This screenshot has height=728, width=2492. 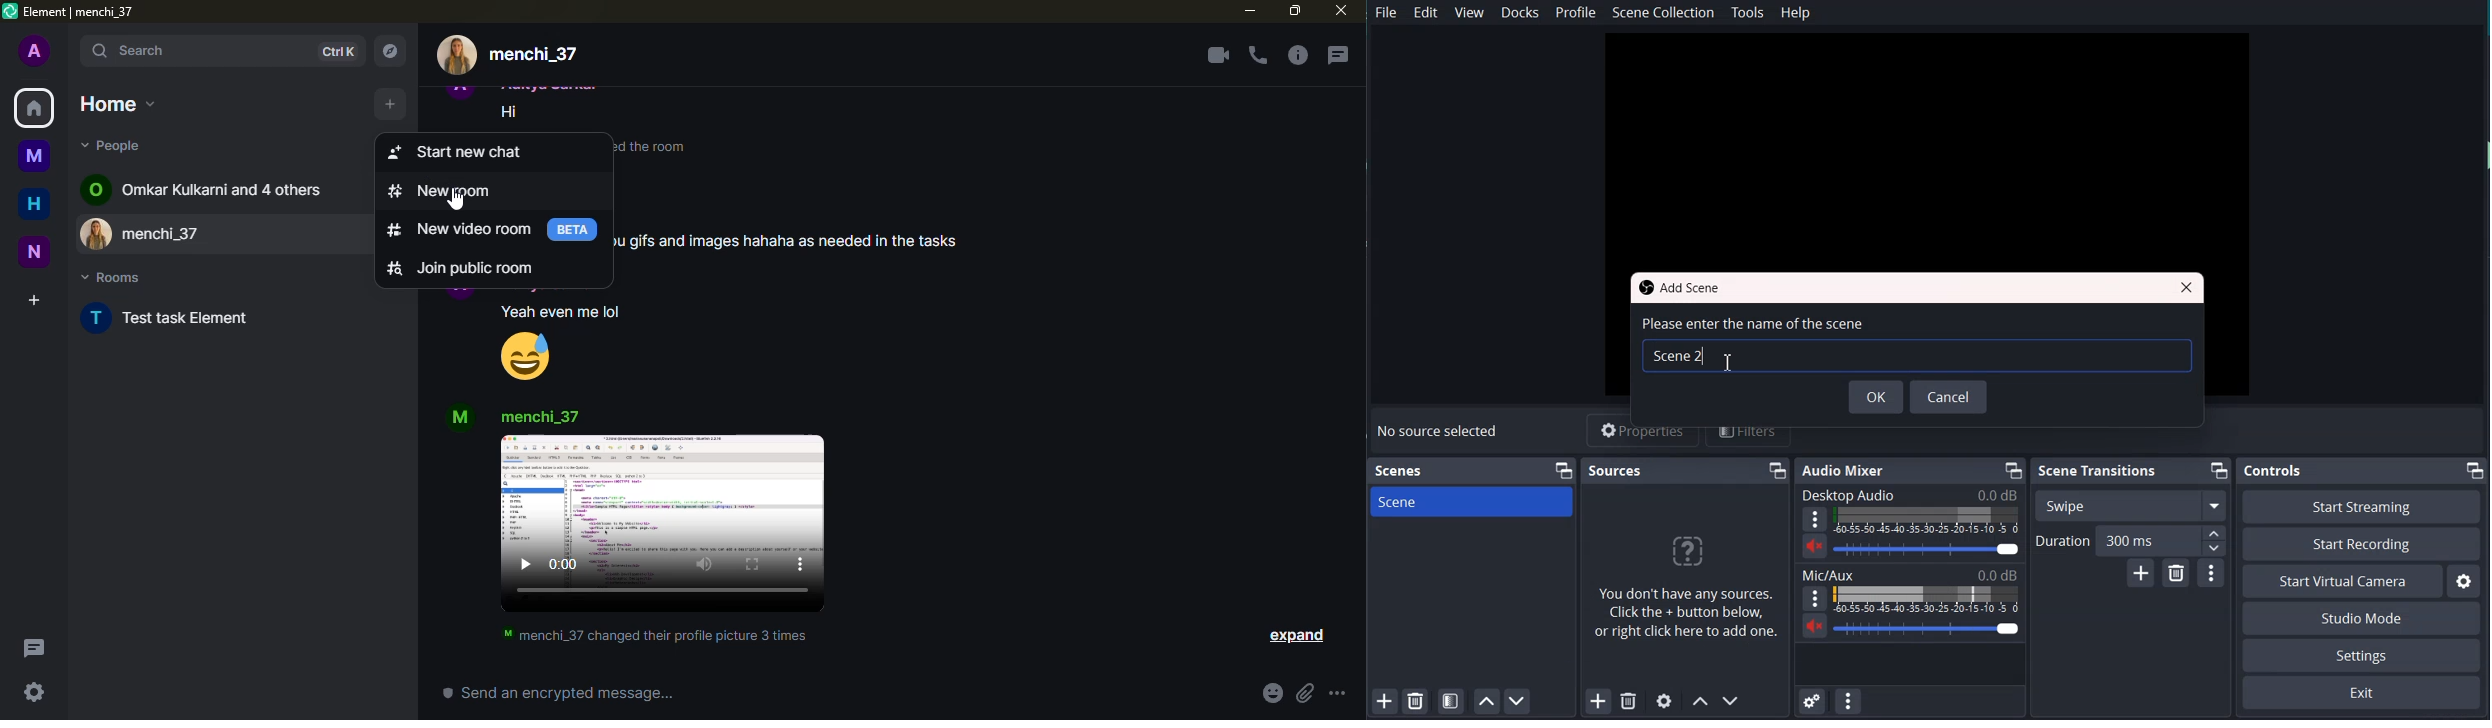 I want to click on More, so click(x=1815, y=598).